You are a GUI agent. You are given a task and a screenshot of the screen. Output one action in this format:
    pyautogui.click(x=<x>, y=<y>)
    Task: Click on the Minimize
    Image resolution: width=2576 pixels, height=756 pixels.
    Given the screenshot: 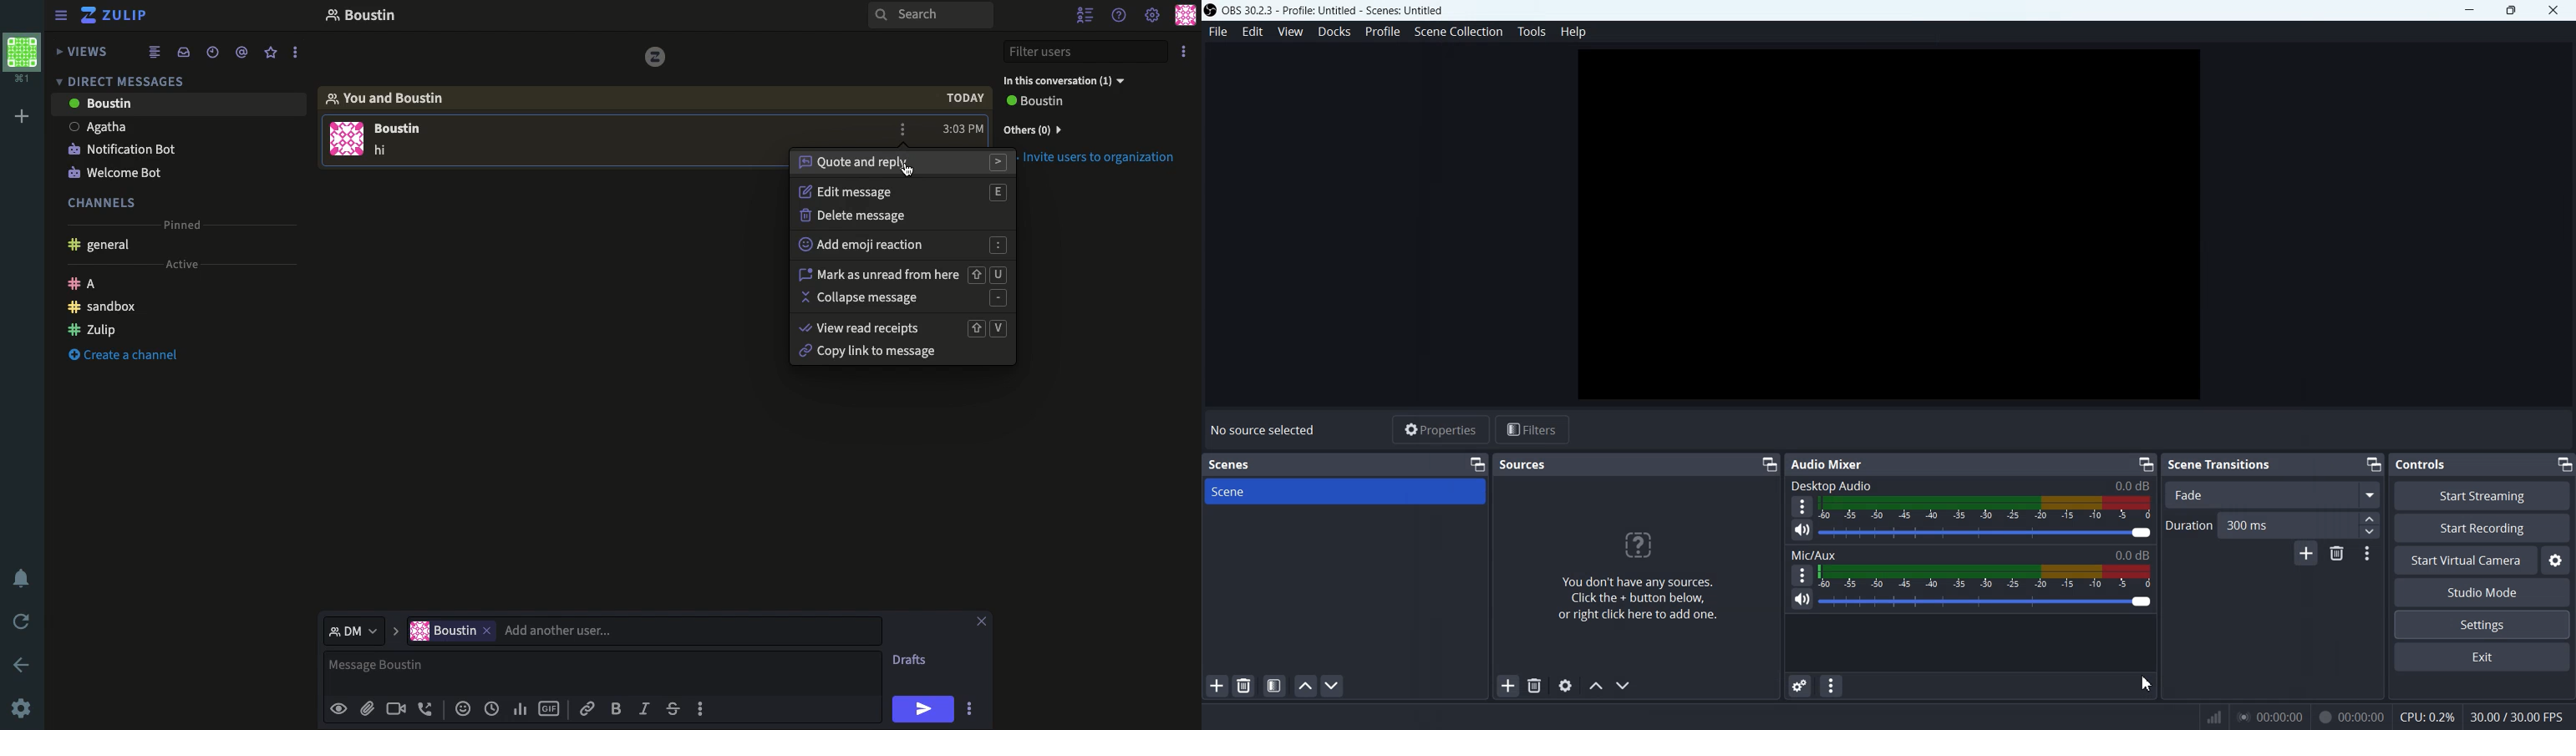 What is the action you would take?
    pyautogui.click(x=1476, y=464)
    